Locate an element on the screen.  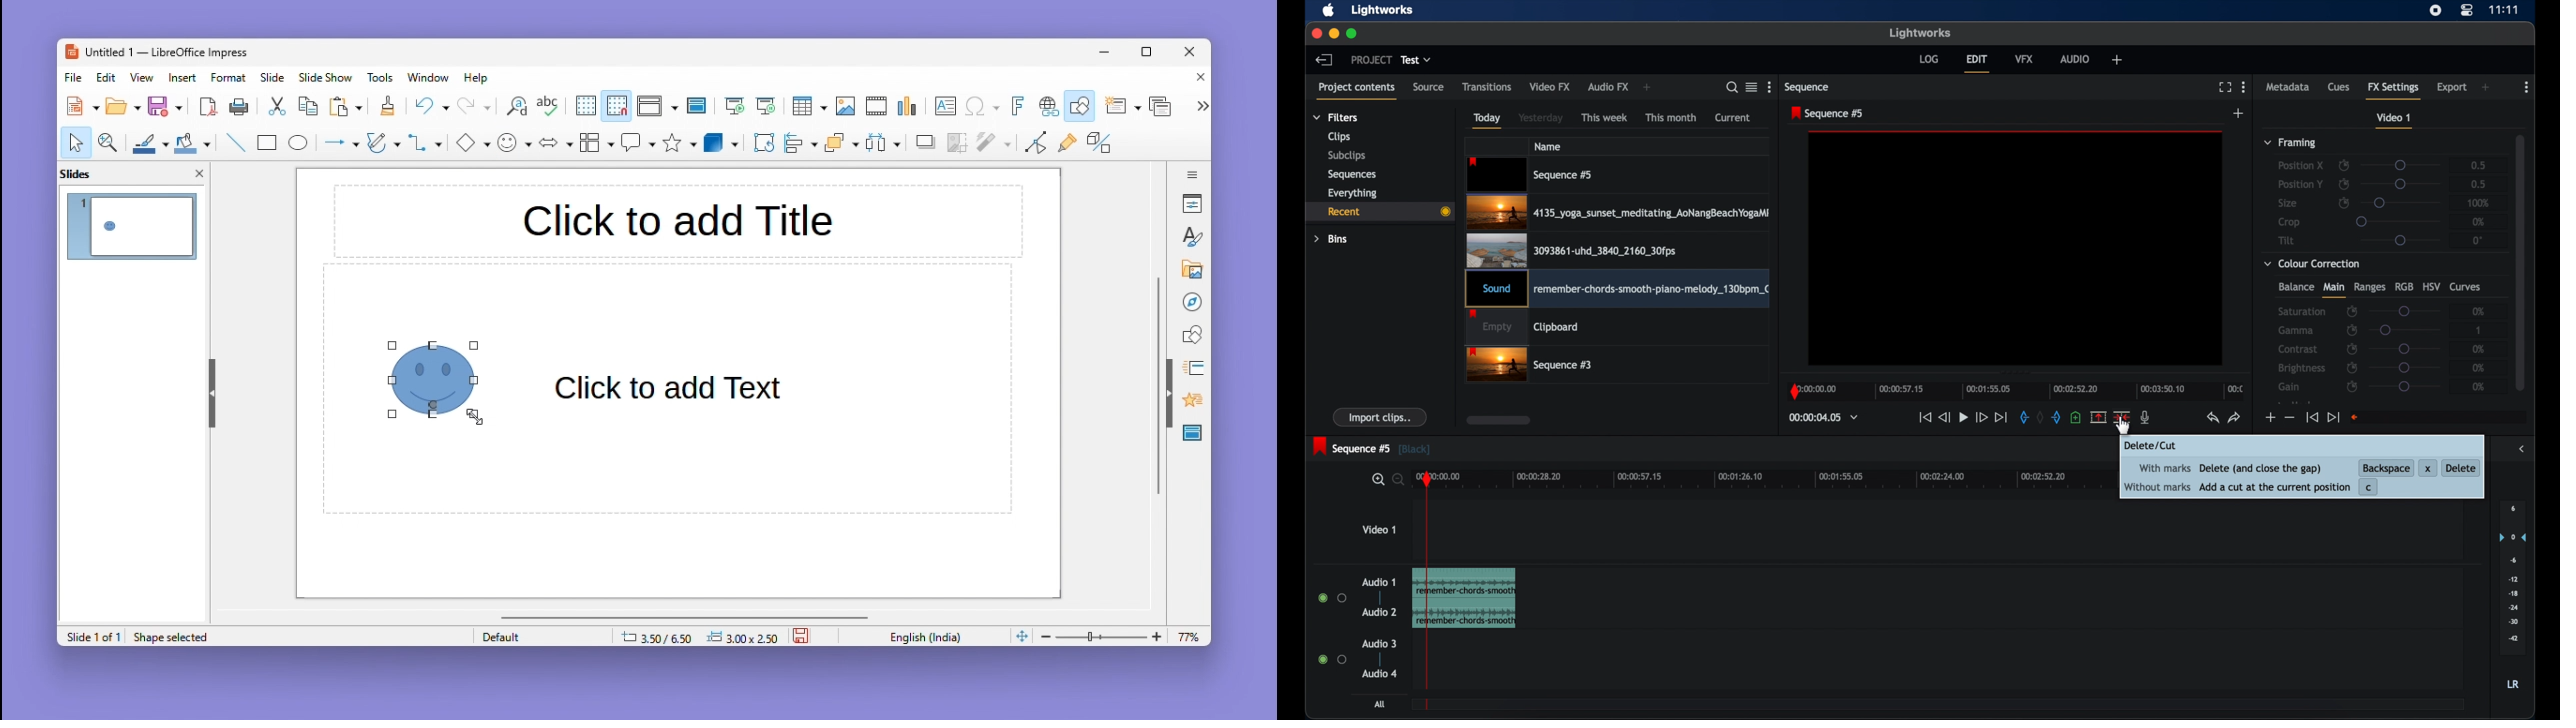
video preview is located at coordinates (2011, 252).